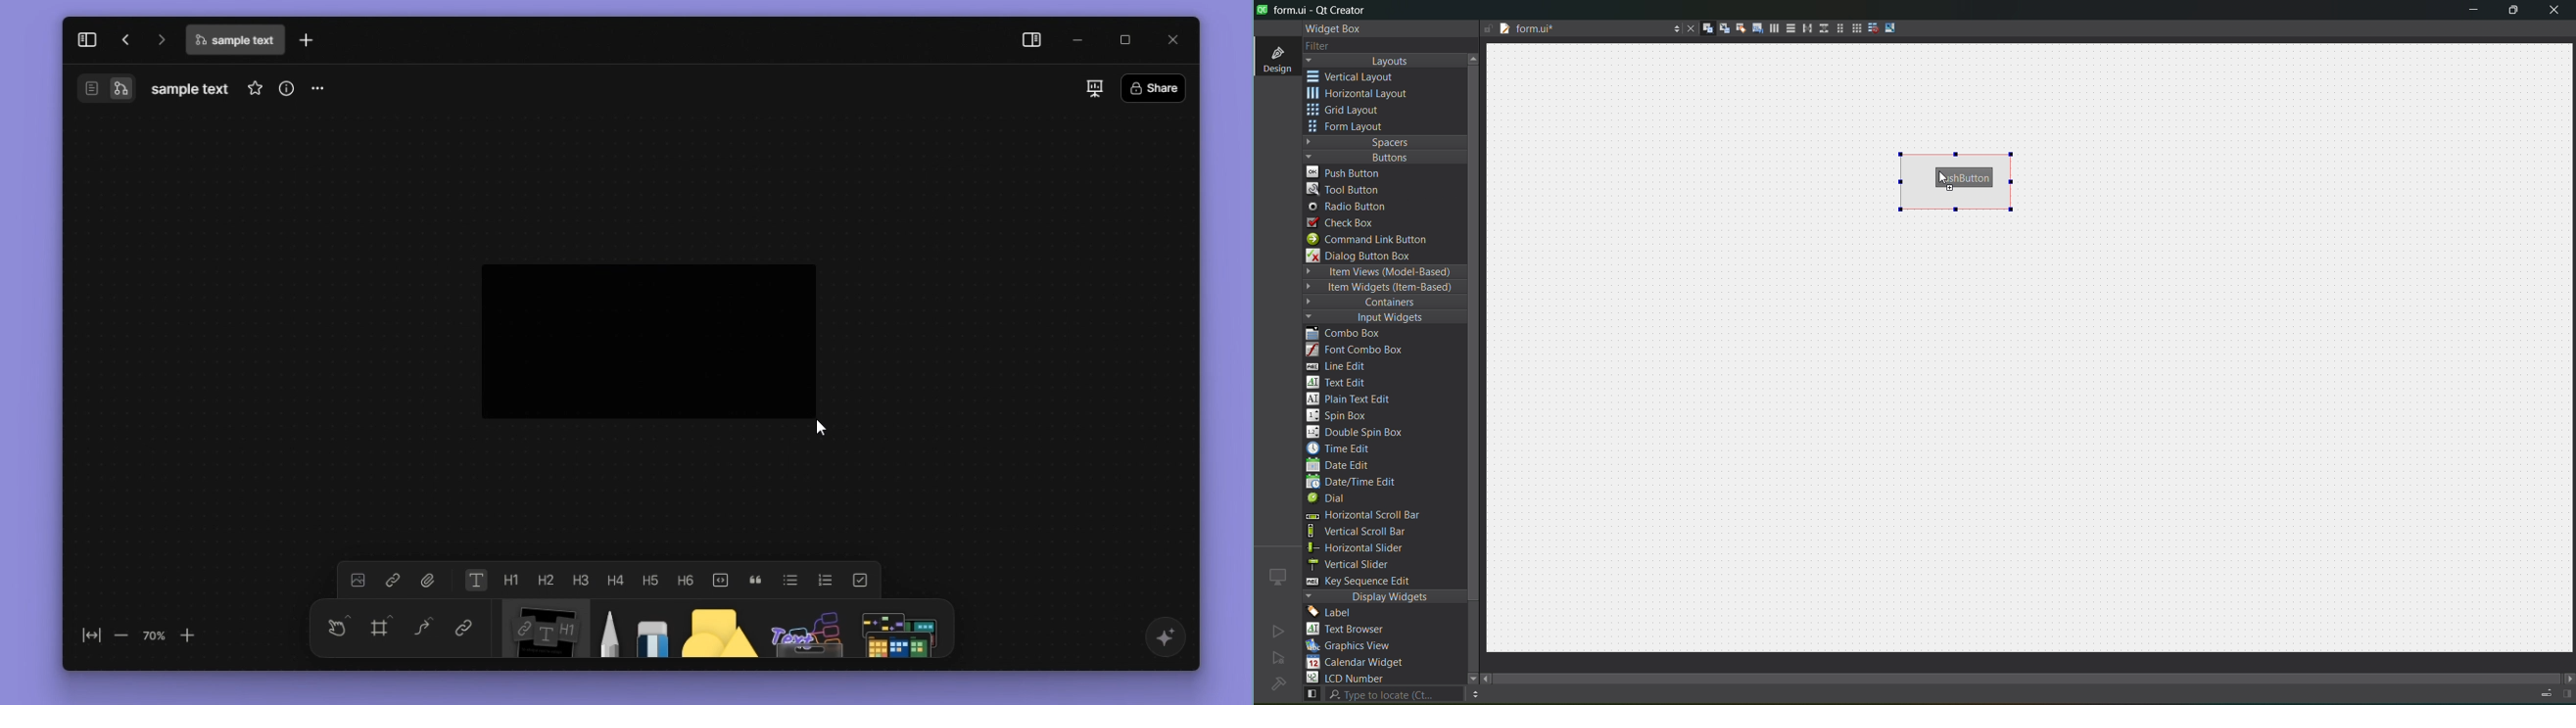 Image resolution: width=2576 pixels, height=728 pixels. I want to click on heading 2, so click(544, 580).